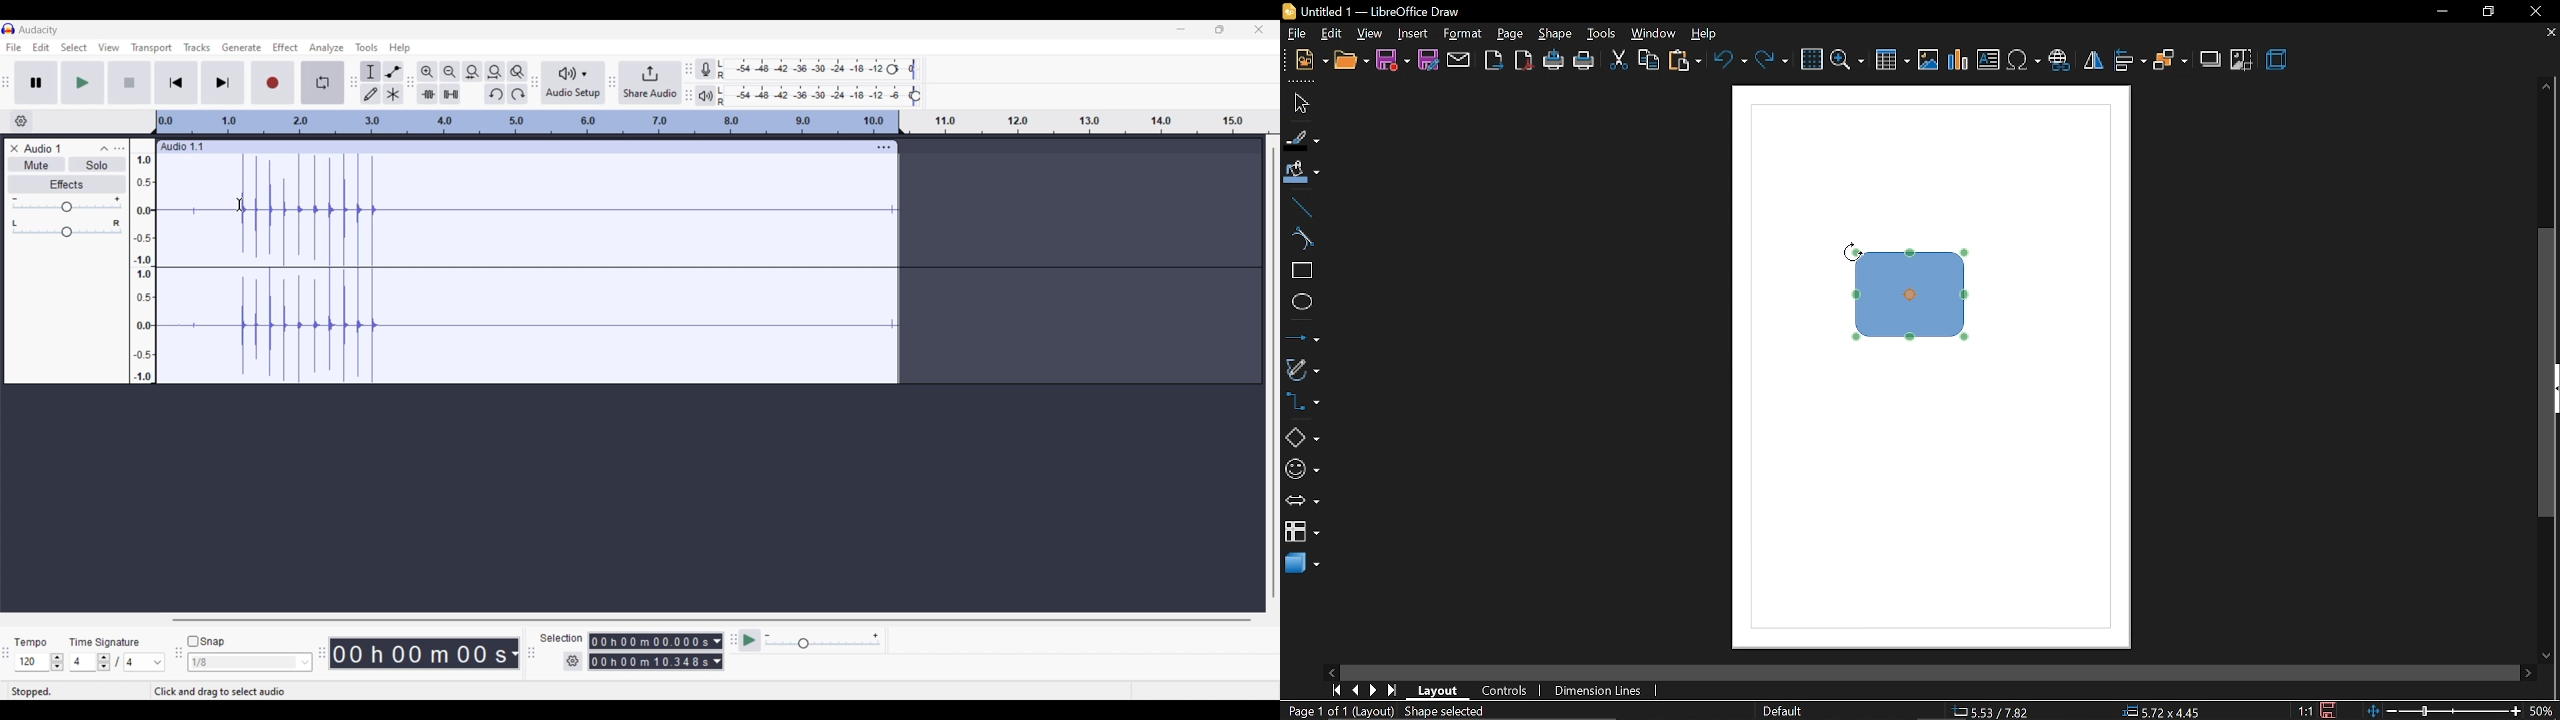 Image resolution: width=2576 pixels, height=728 pixels. What do you see at coordinates (803, 69) in the screenshot?
I see `Recording level` at bounding box center [803, 69].